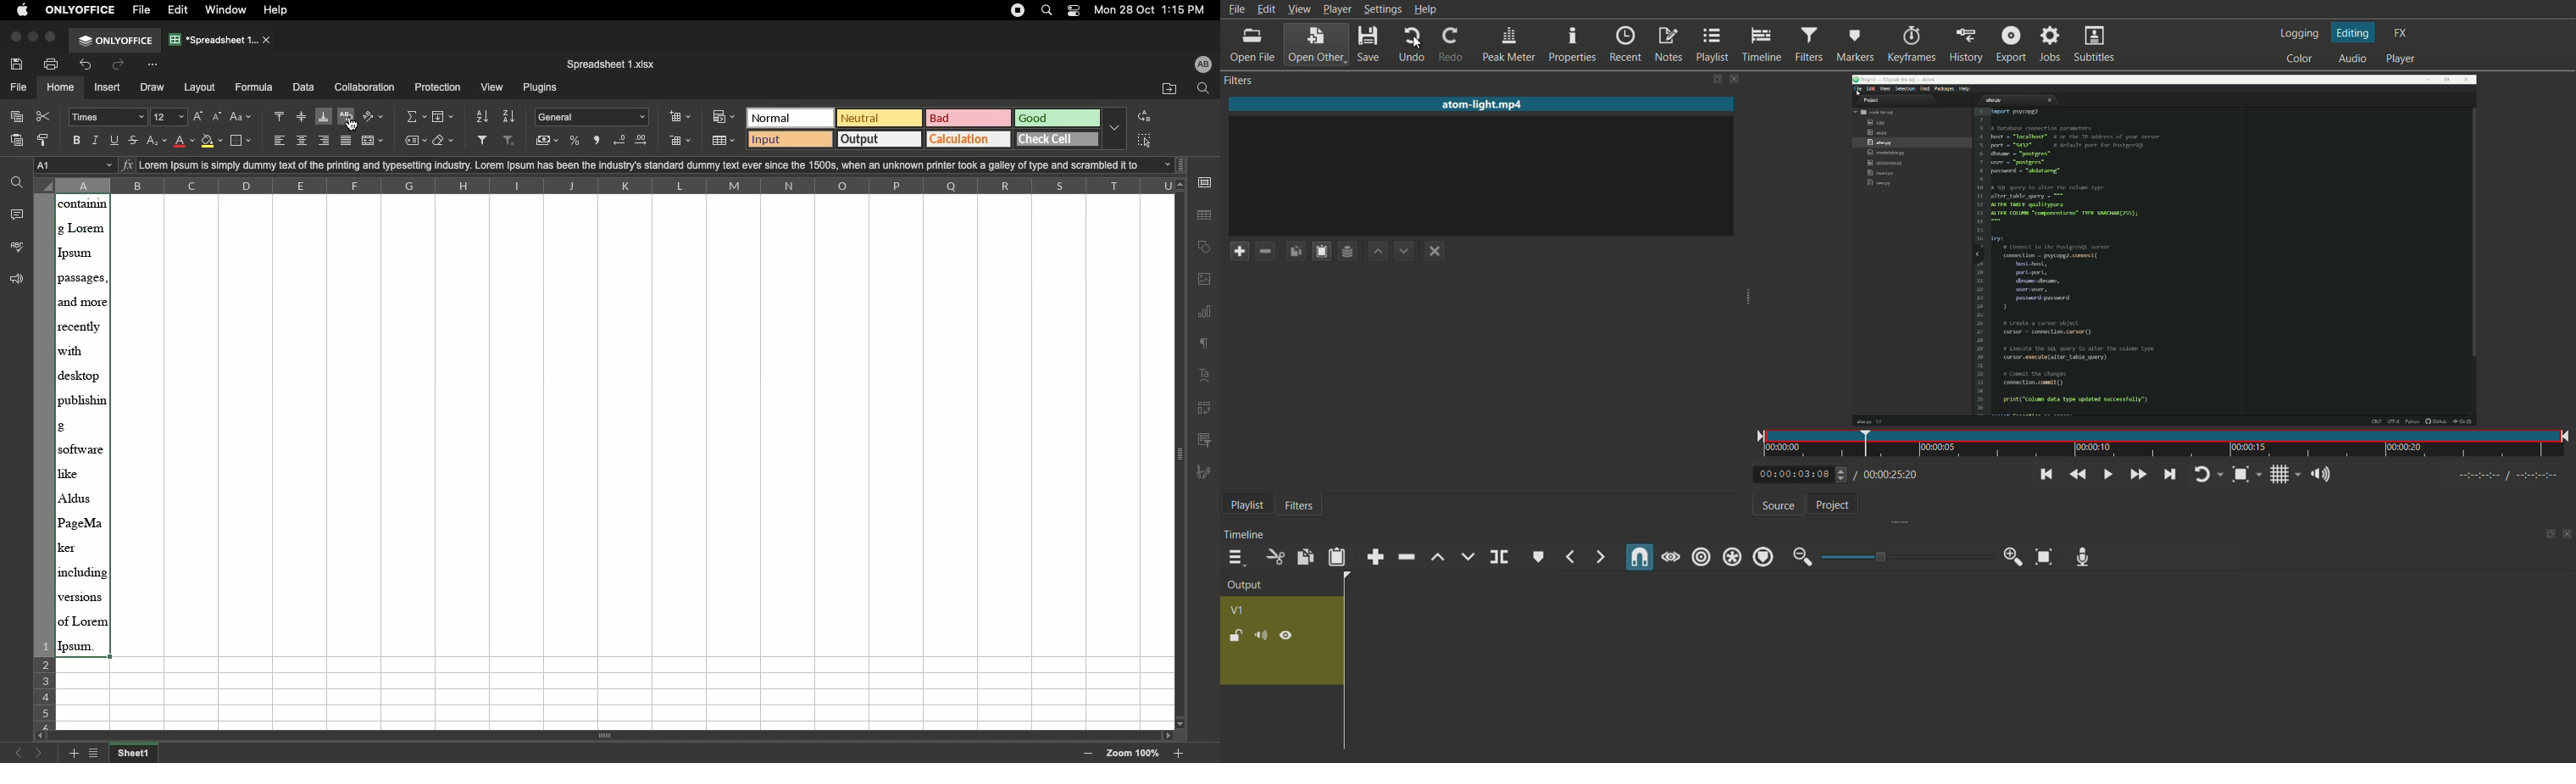  What do you see at coordinates (1179, 724) in the screenshot?
I see `move down` at bounding box center [1179, 724].